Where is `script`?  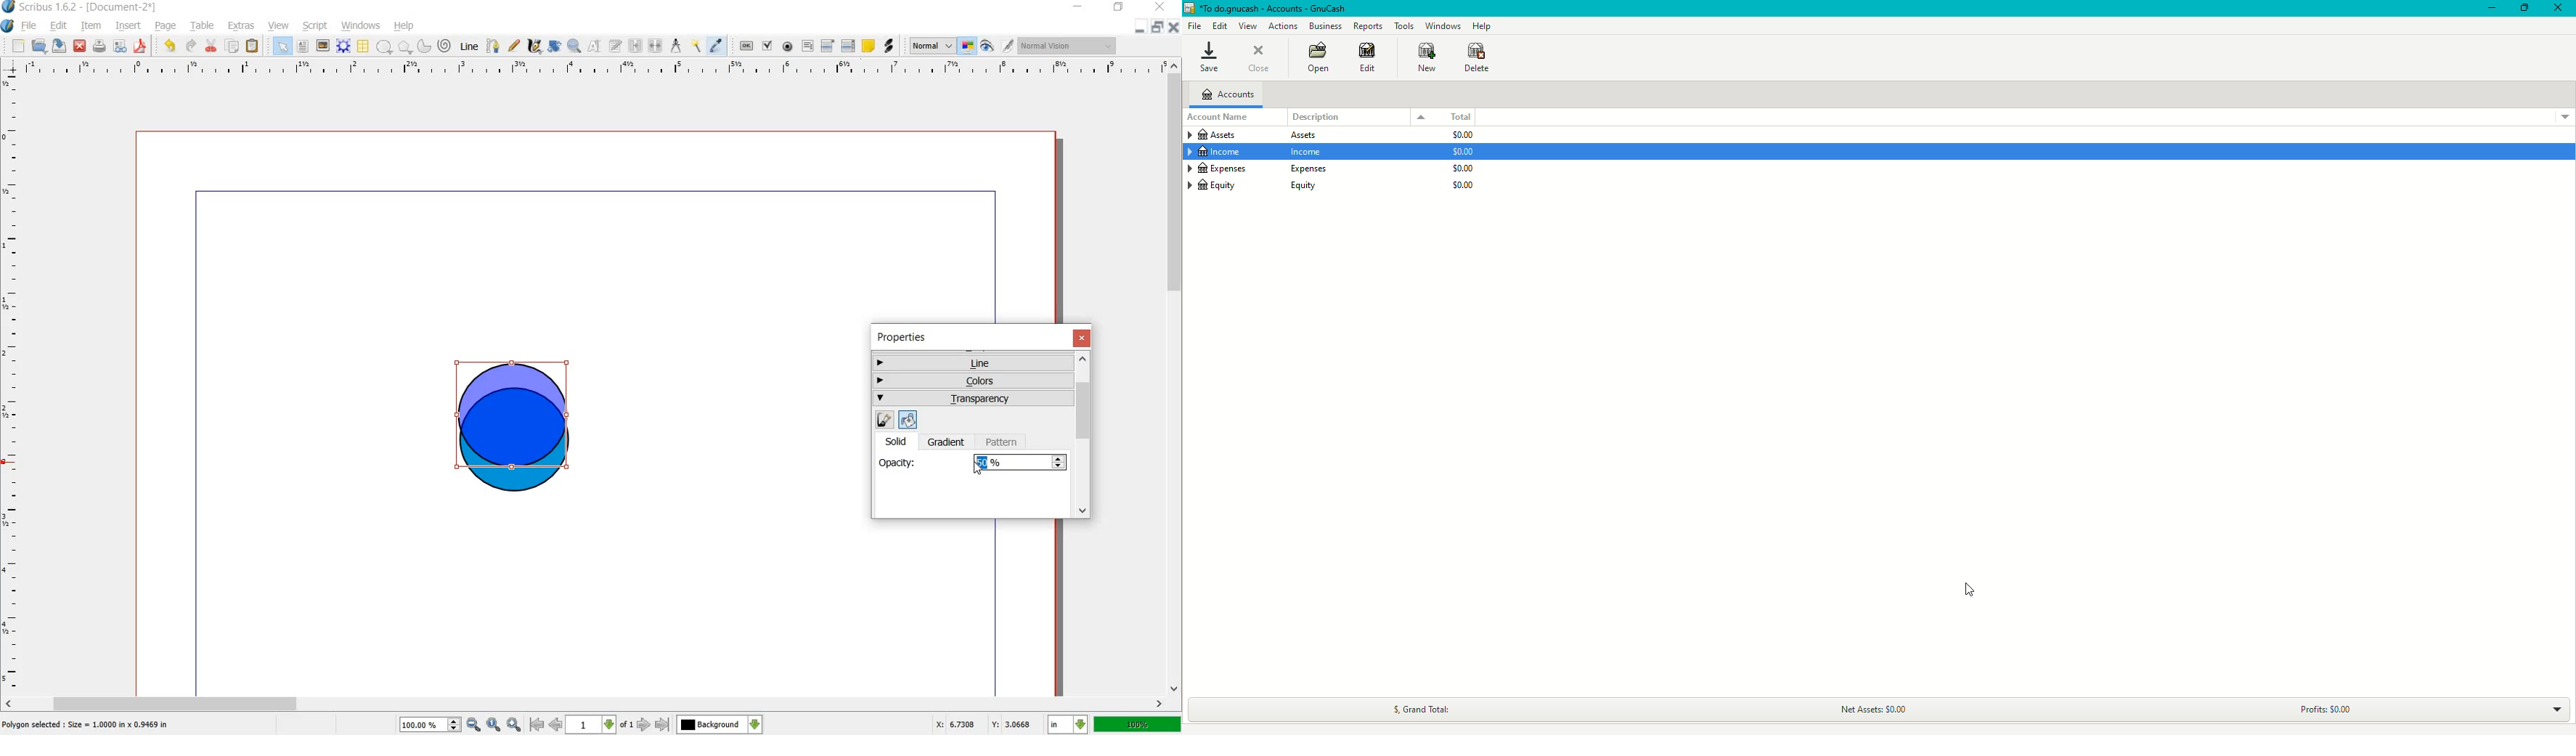
script is located at coordinates (315, 26).